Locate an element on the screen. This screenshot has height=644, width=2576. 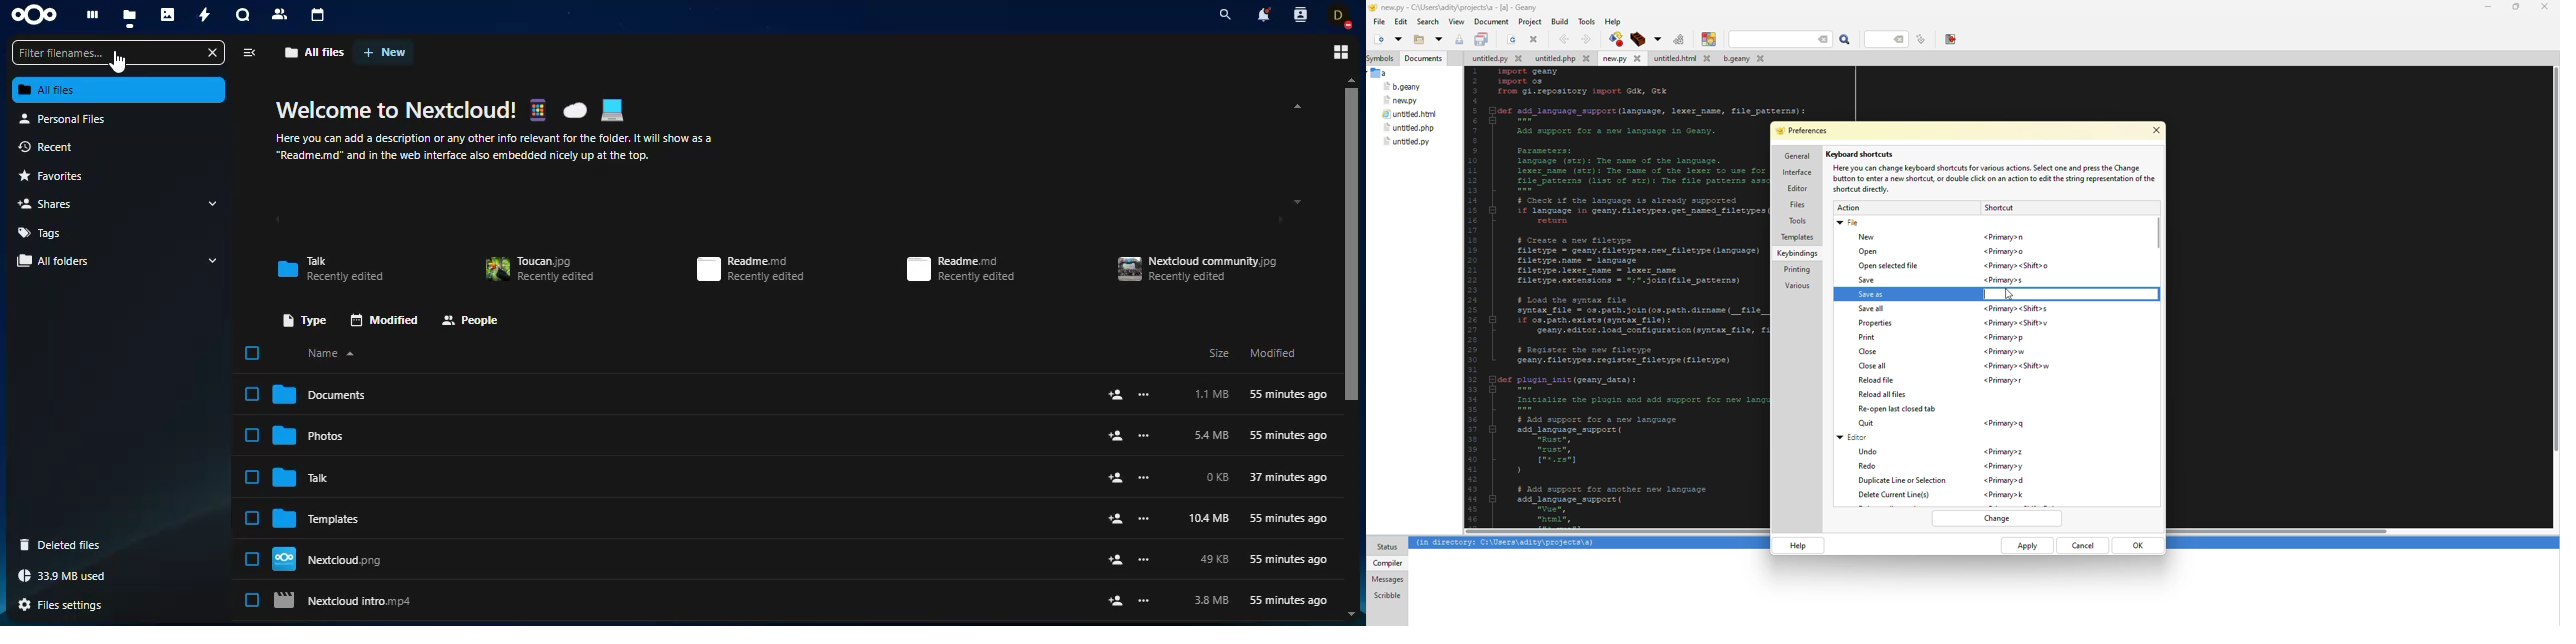
contacts is located at coordinates (1299, 14).